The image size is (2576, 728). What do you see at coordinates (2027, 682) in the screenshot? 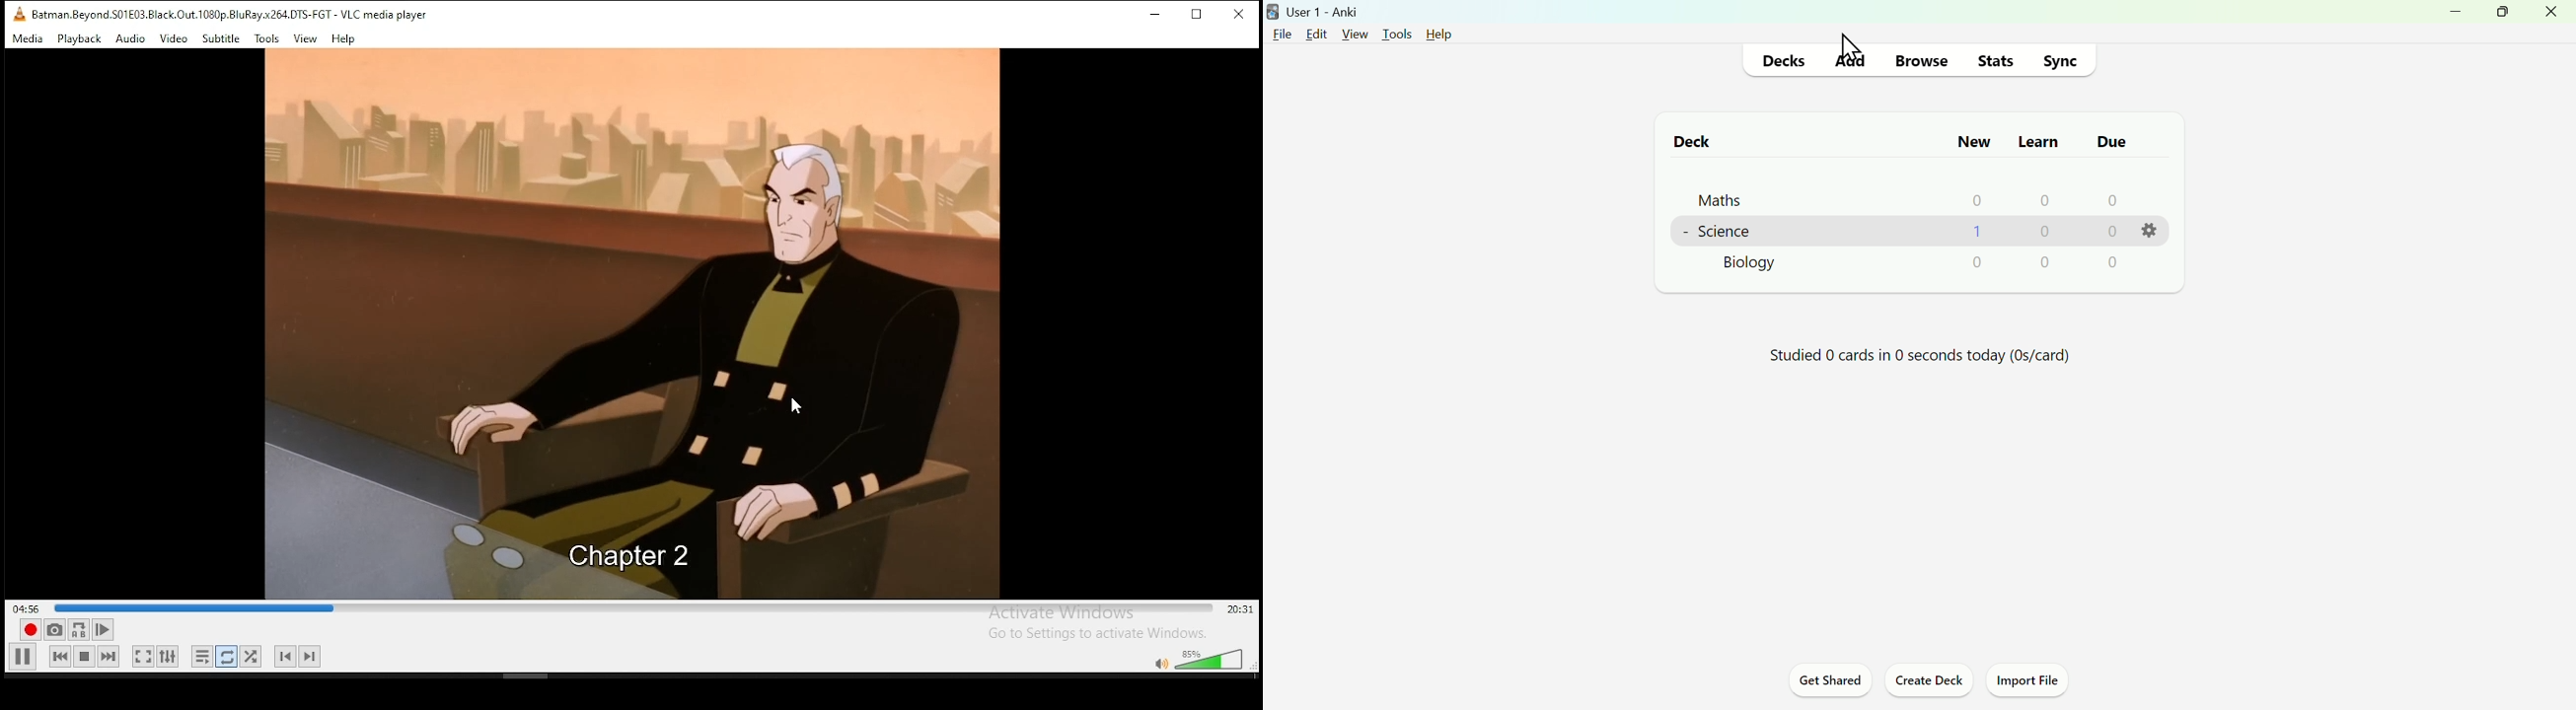
I see `Import File` at bounding box center [2027, 682].